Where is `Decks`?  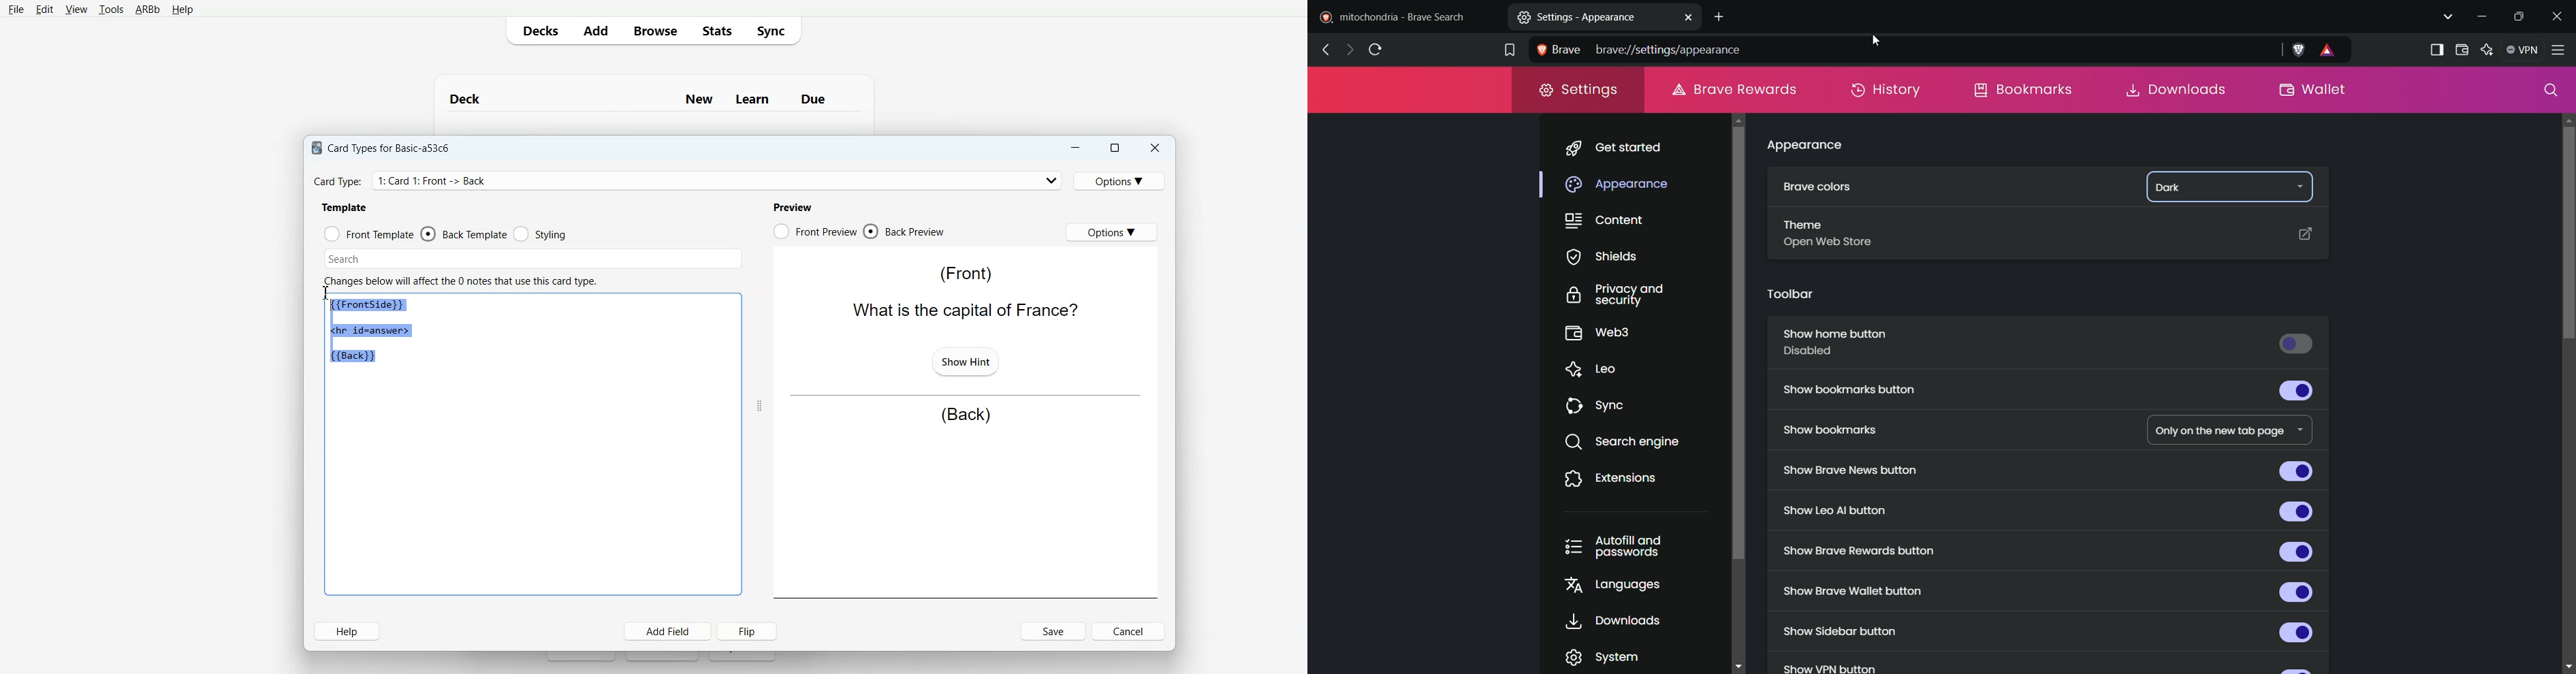
Decks is located at coordinates (537, 31).